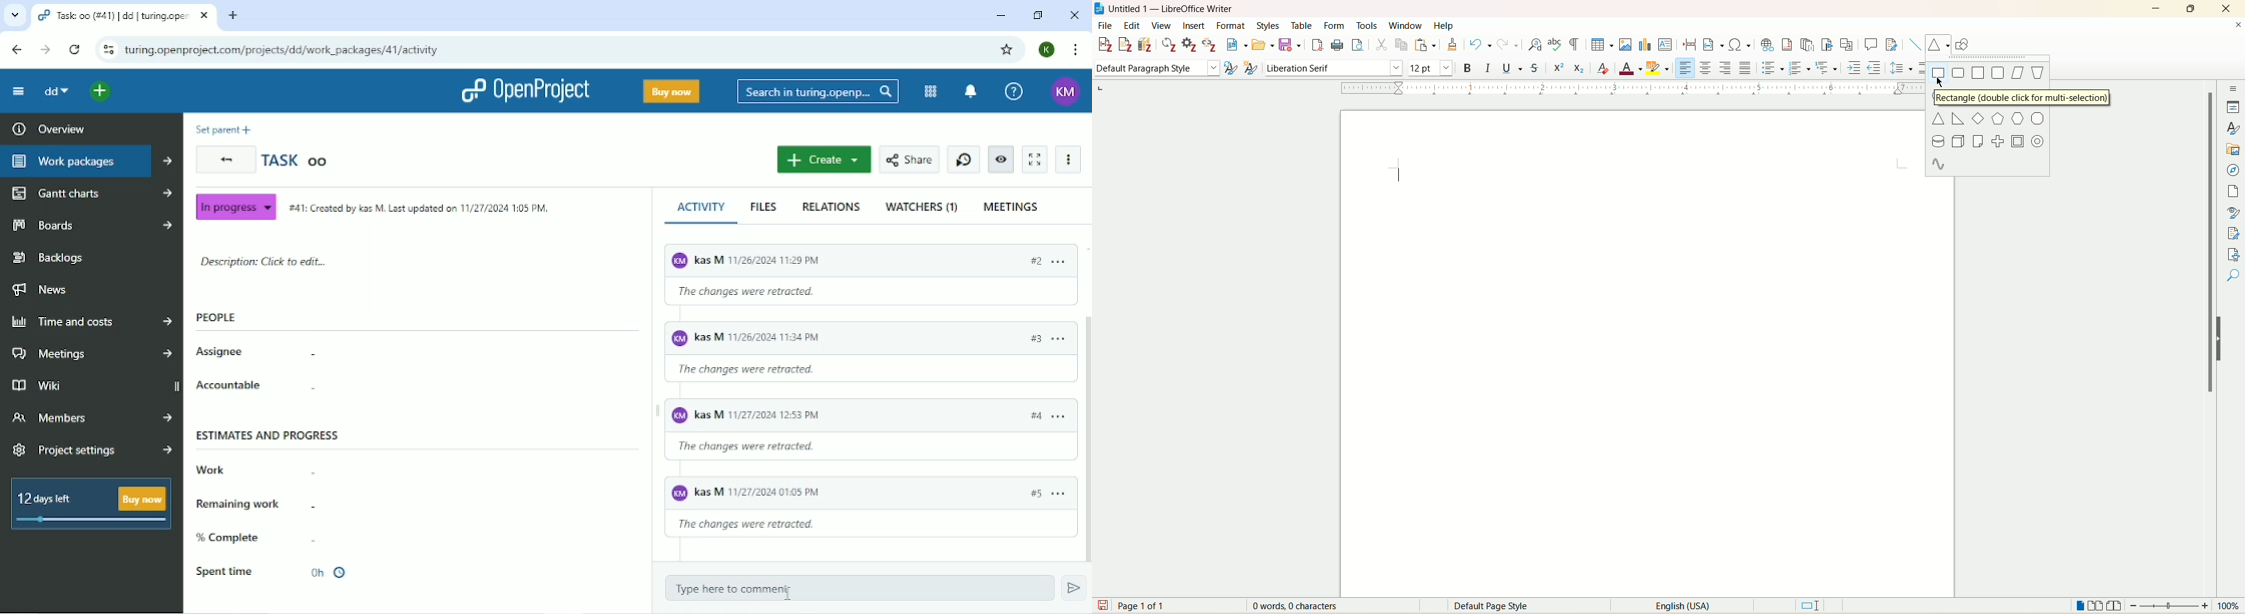  Describe the element at coordinates (765, 207) in the screenshot. I see `Files` at that location.